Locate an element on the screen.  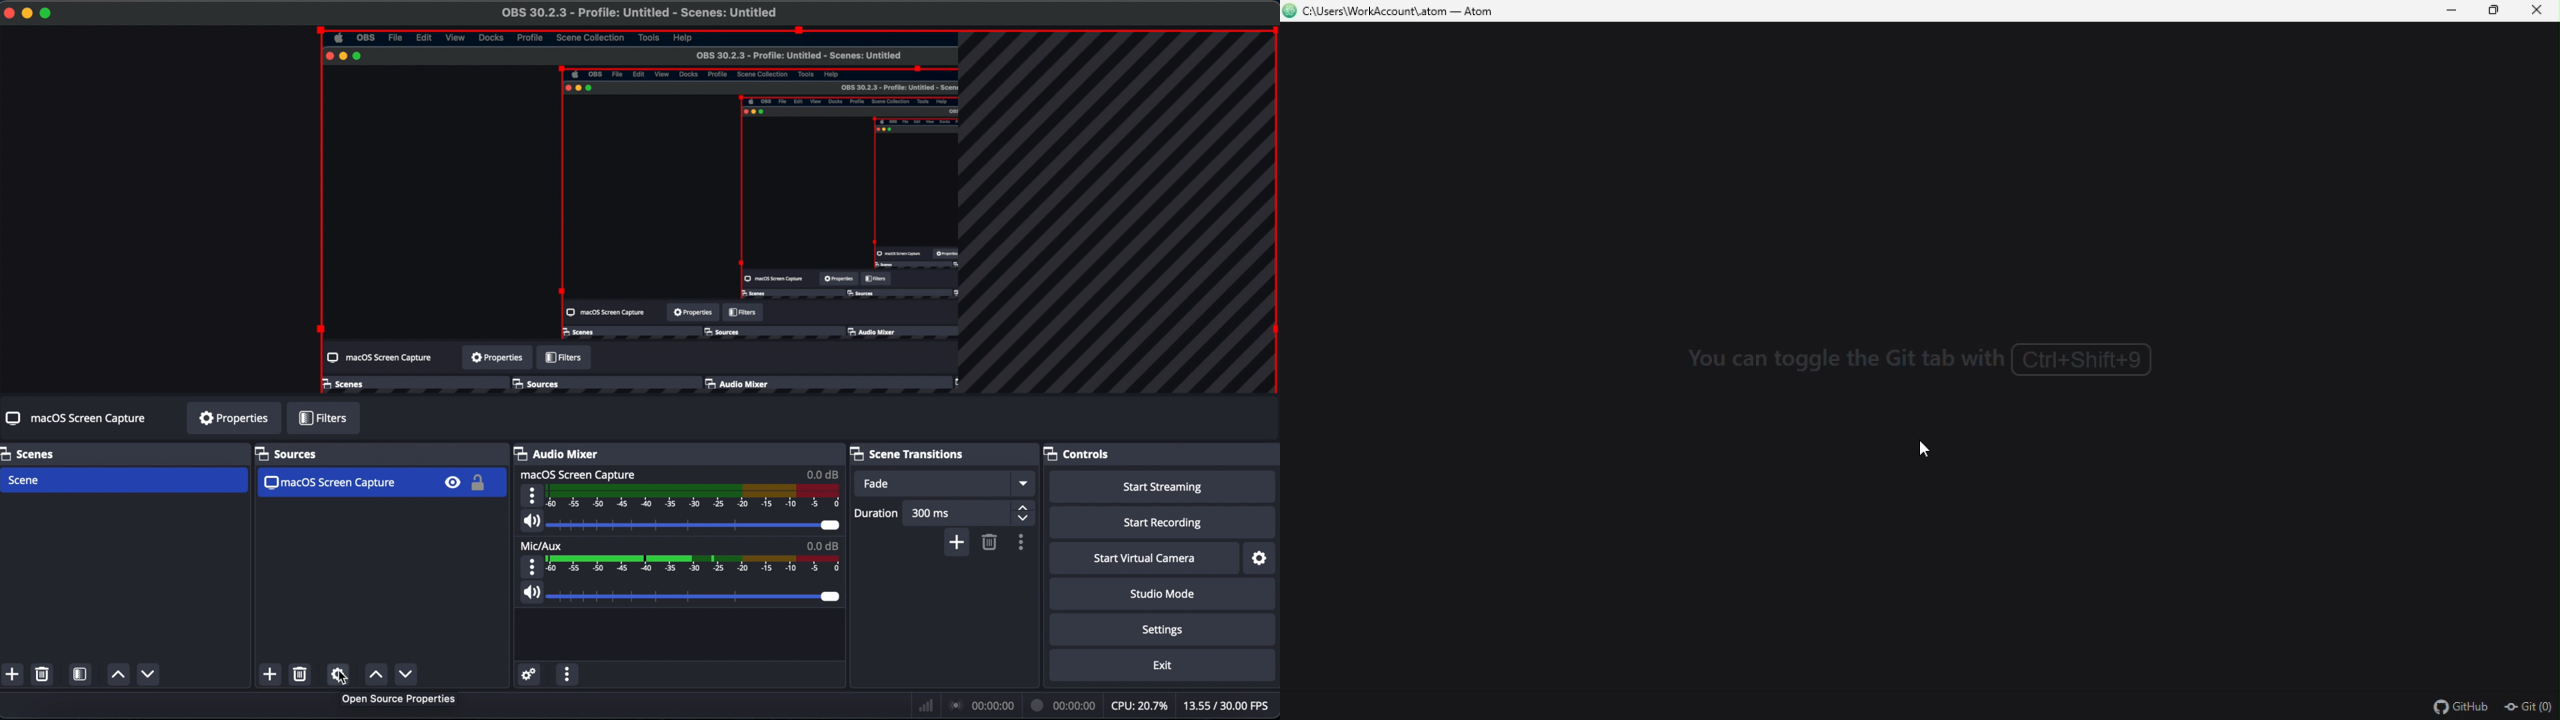
volume slider handle is located at coordinates (830, 526).